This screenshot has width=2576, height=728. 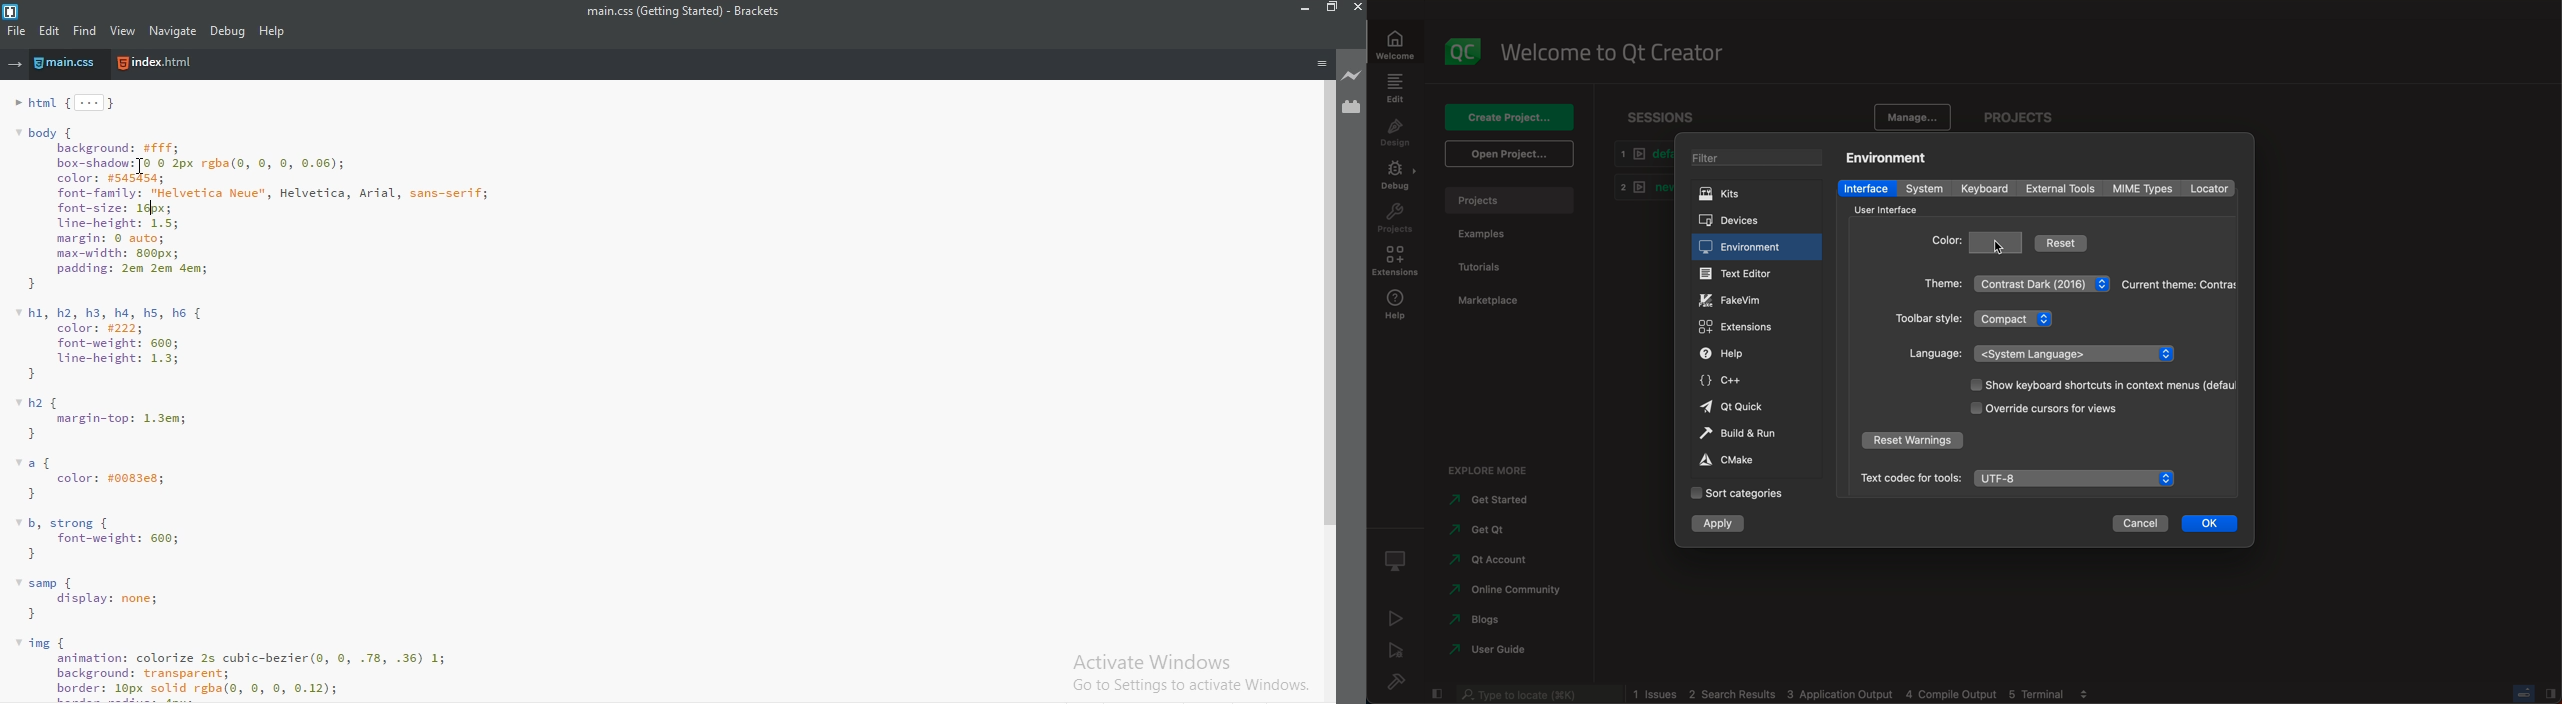 I want to click on open, so click(x=1508, y=153).